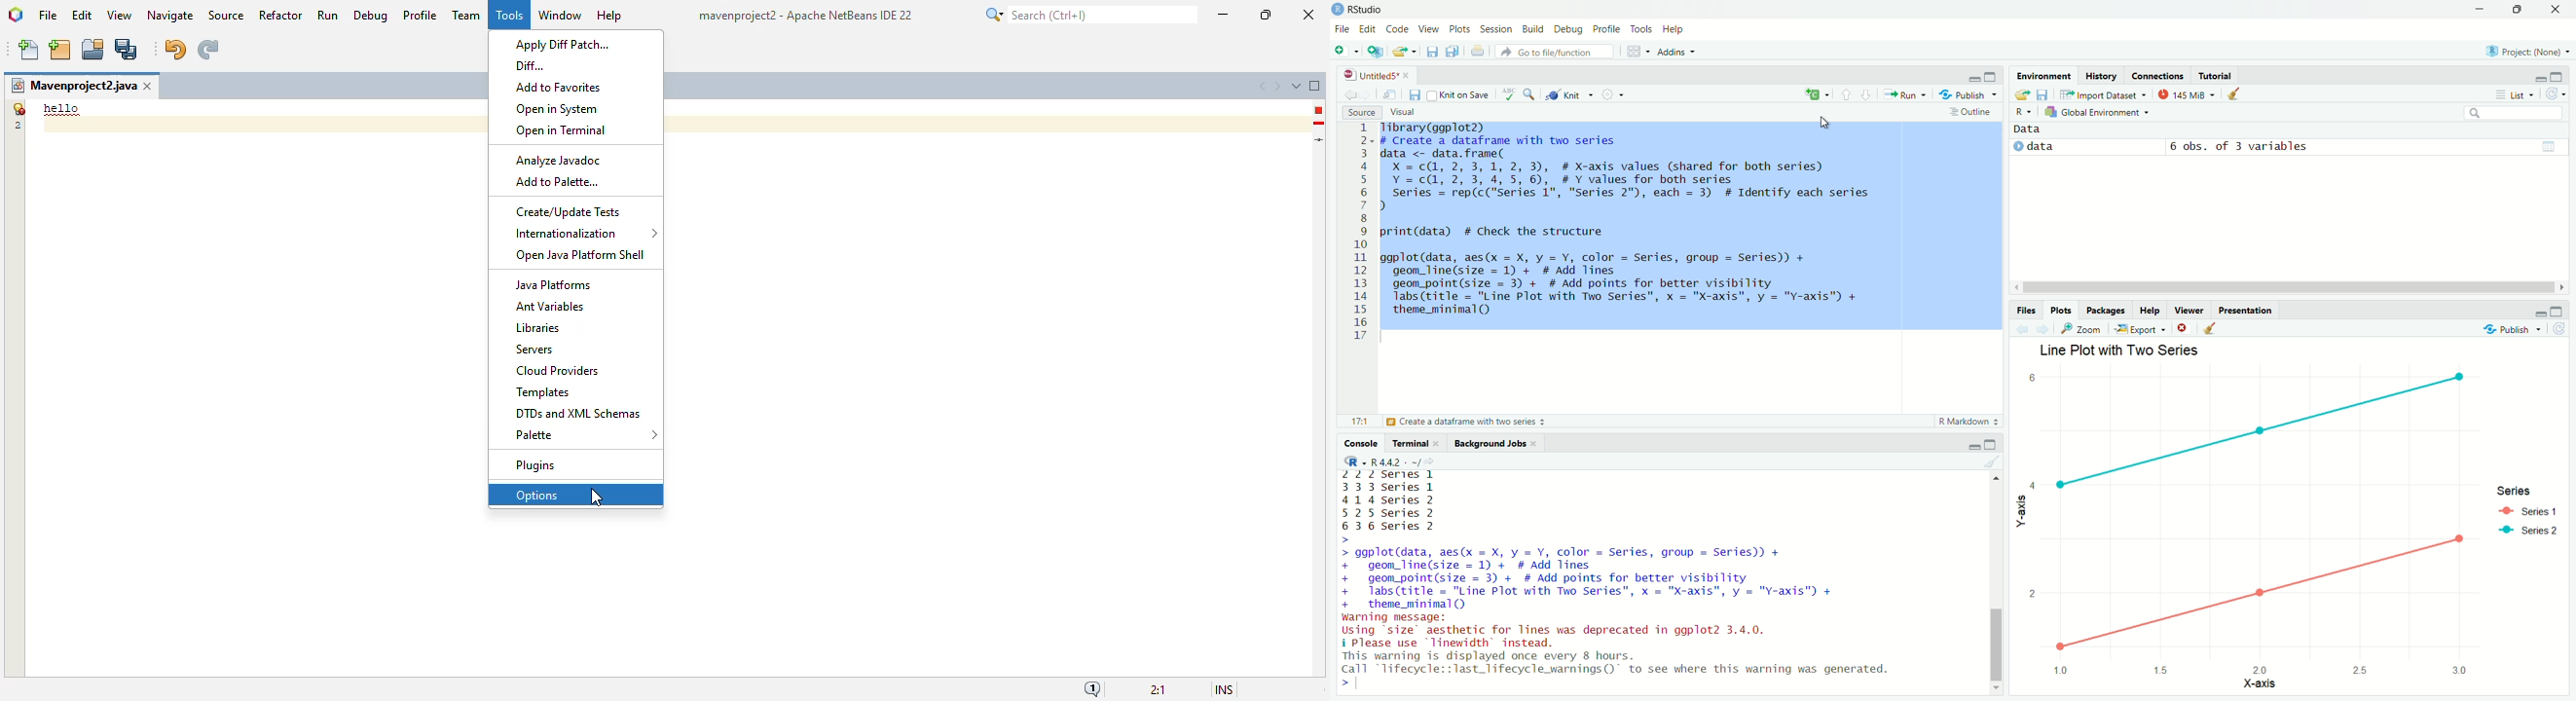 This screenshot has width=2576, height=728. What do you see at coordinates (1361, 443) in the screenshot?
I see `Console` at bounding box center [1361, 443].